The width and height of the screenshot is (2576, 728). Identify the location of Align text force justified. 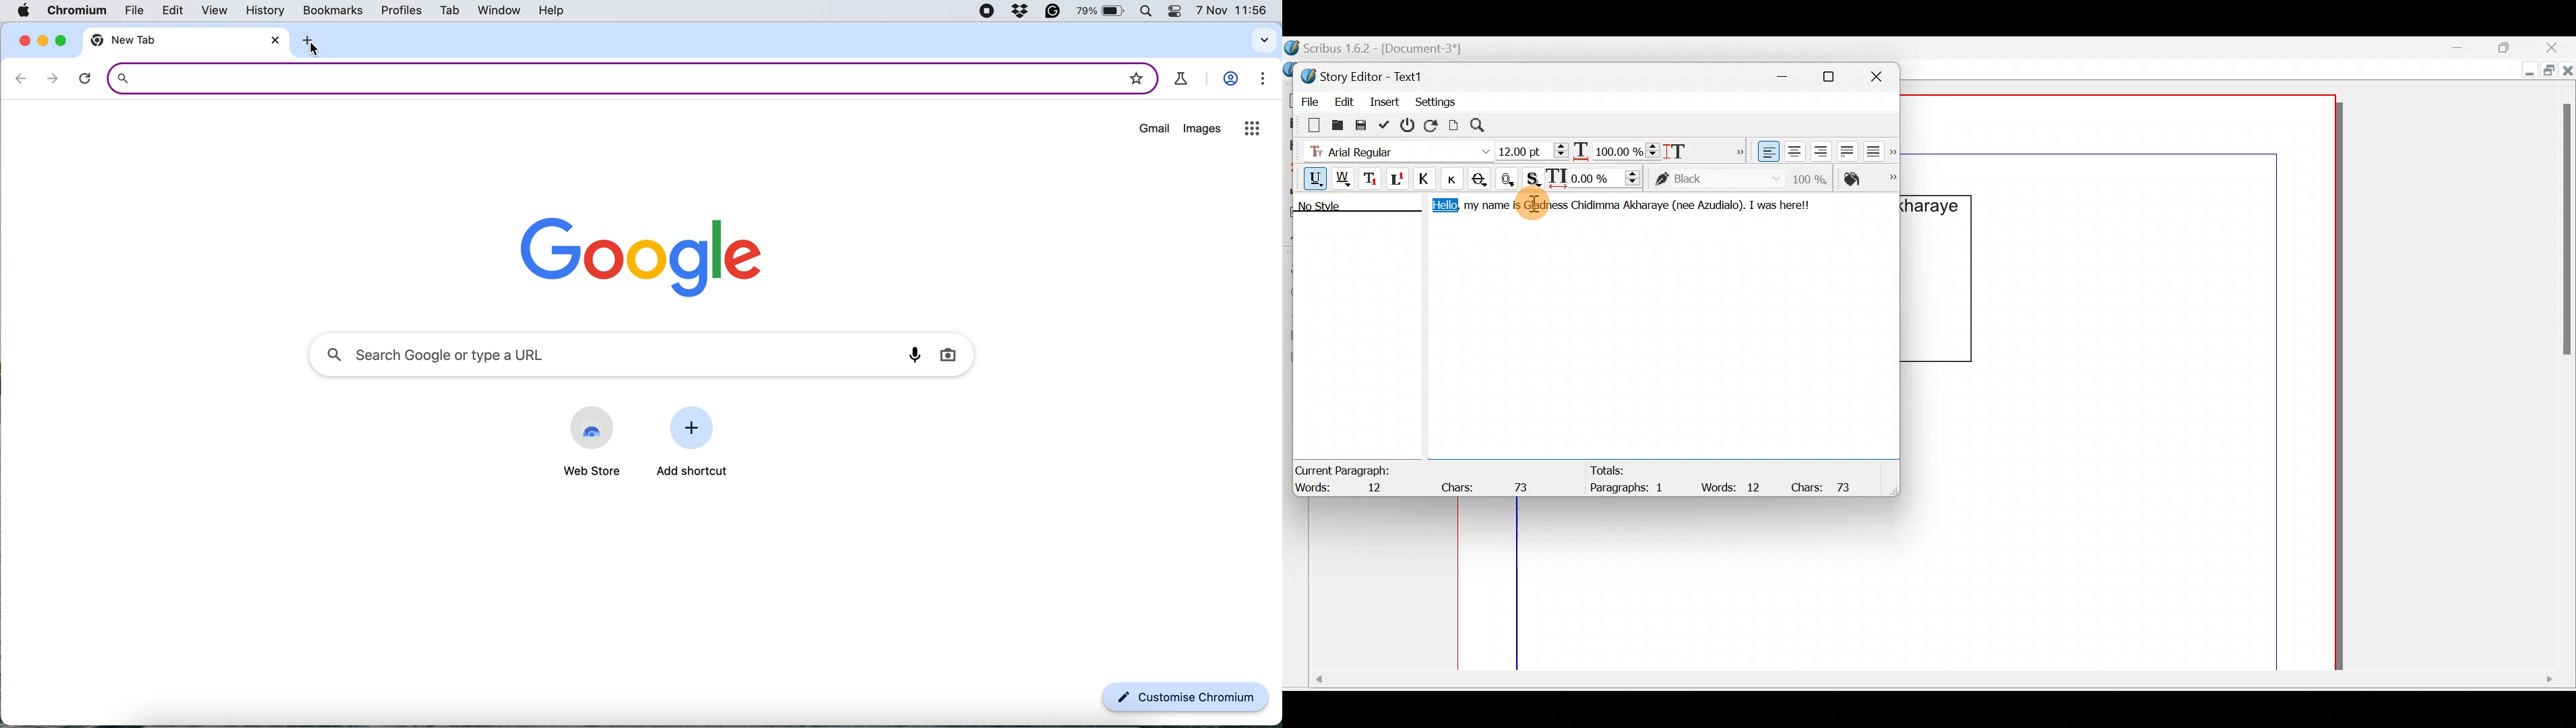
(1877, 148).